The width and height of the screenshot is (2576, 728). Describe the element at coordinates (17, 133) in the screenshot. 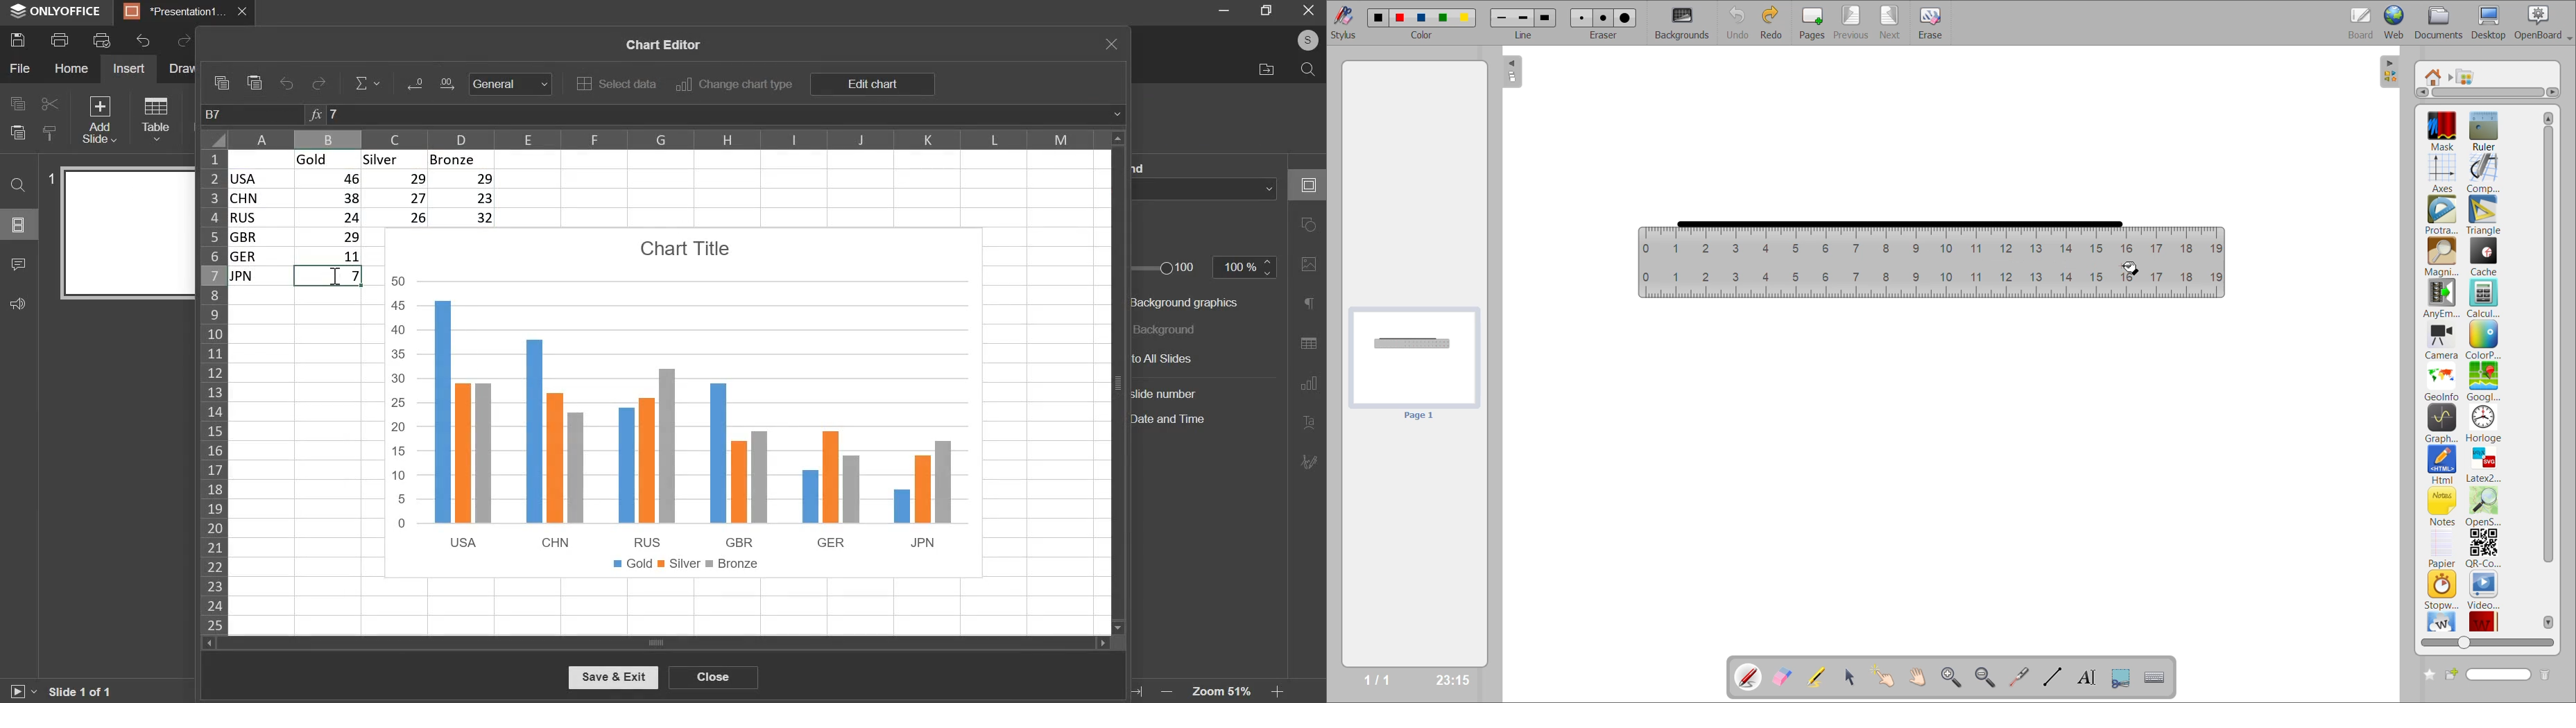

I see `paste` at that location.